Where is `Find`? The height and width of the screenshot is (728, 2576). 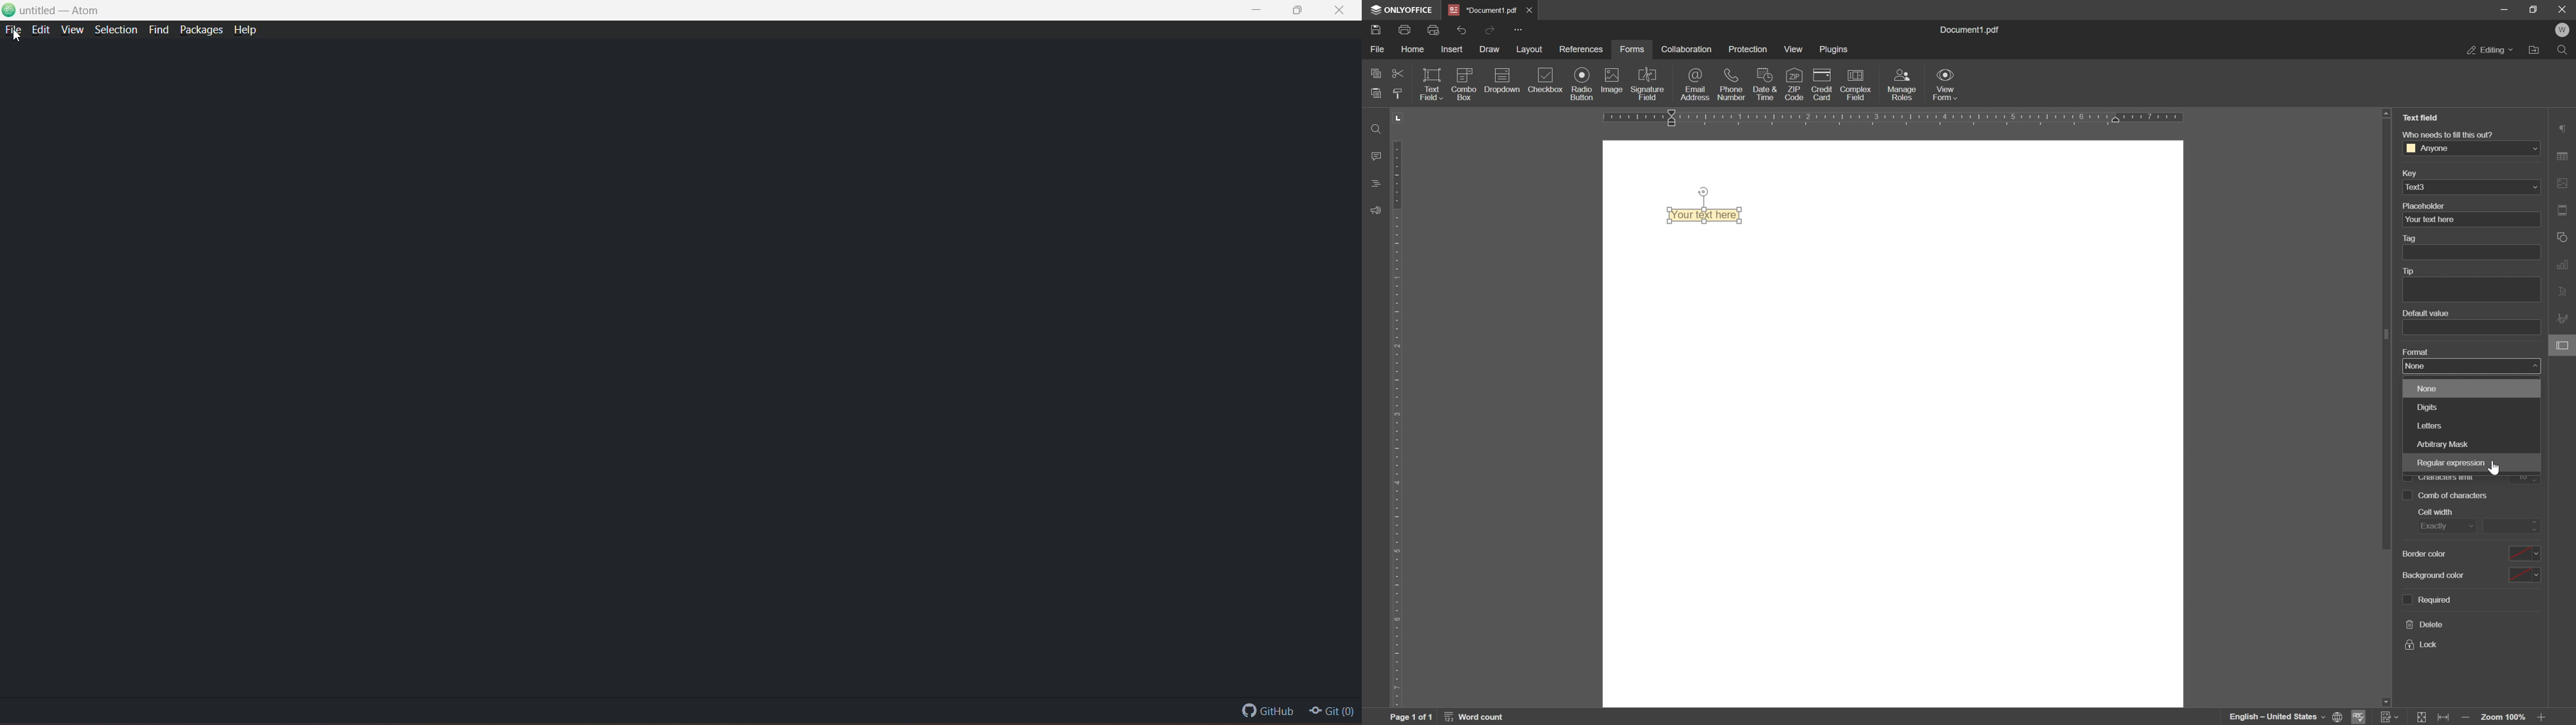
Find is located at coordinates (160, 29).